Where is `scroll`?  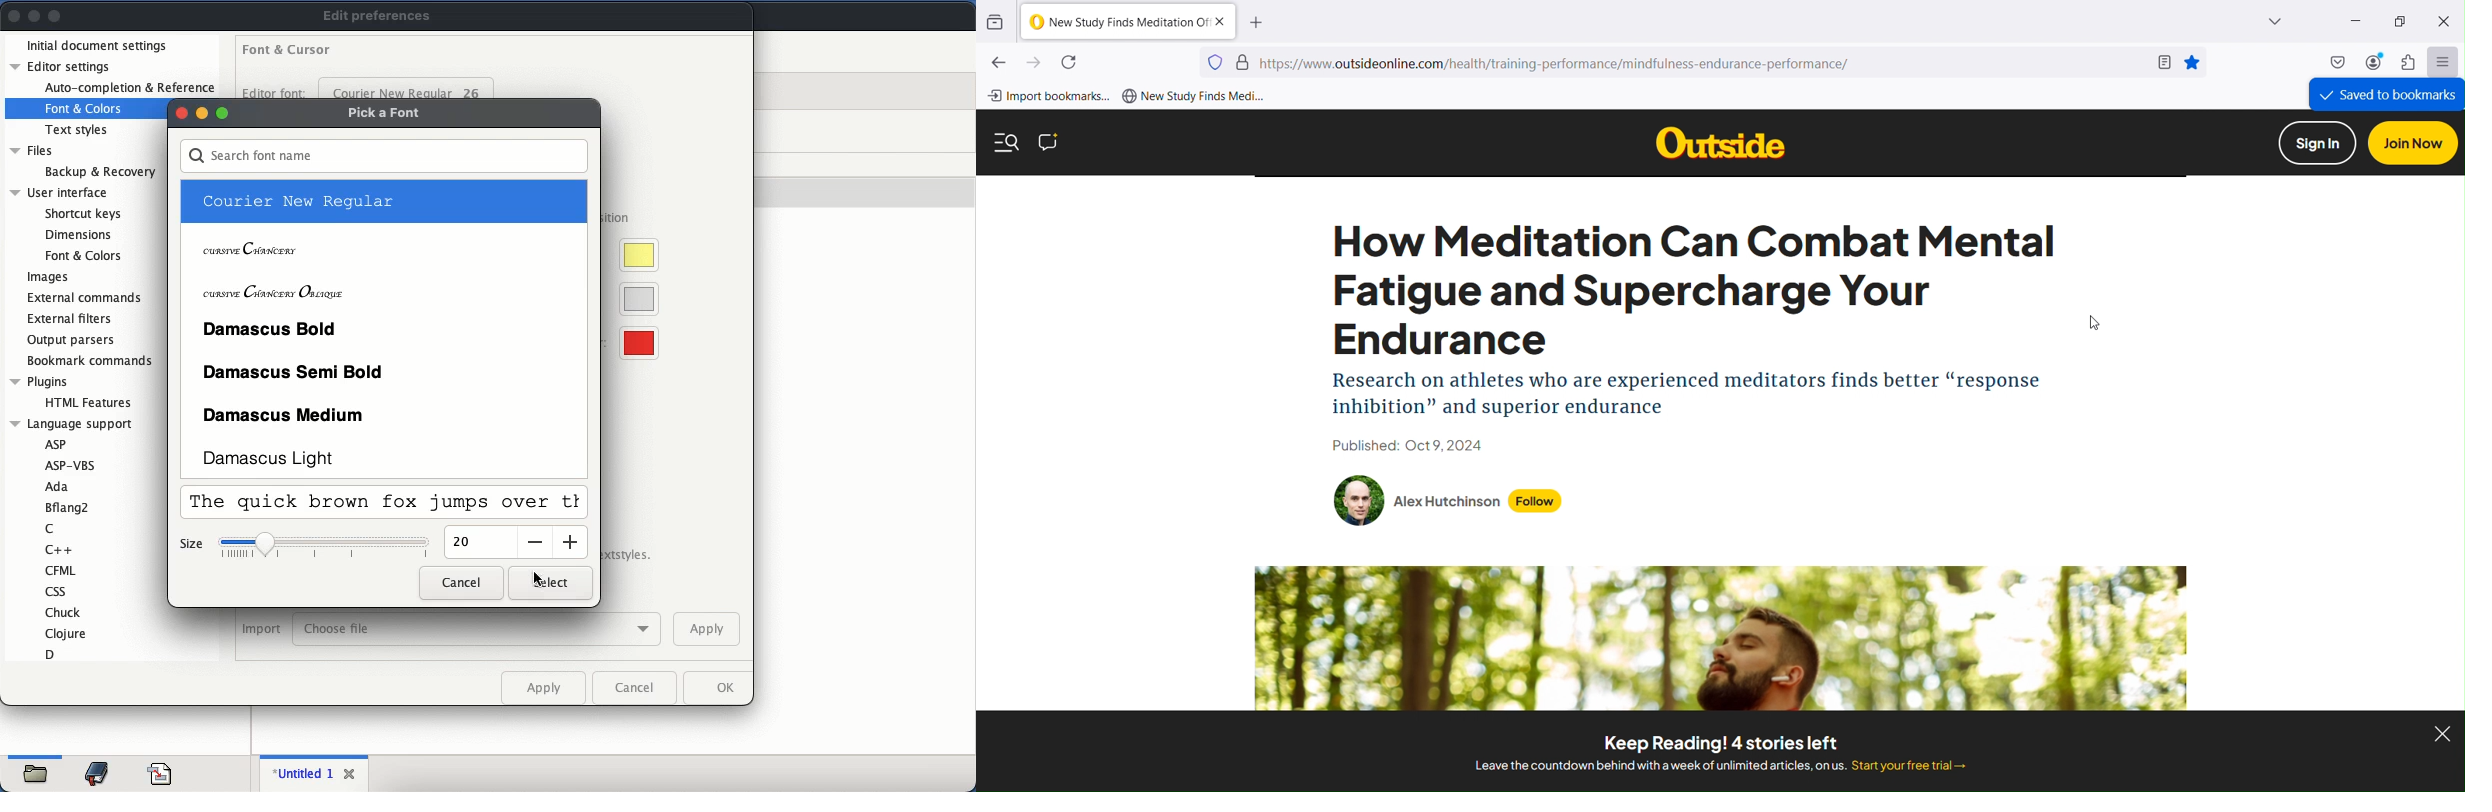
scroll is located at coordinates (586, 326).